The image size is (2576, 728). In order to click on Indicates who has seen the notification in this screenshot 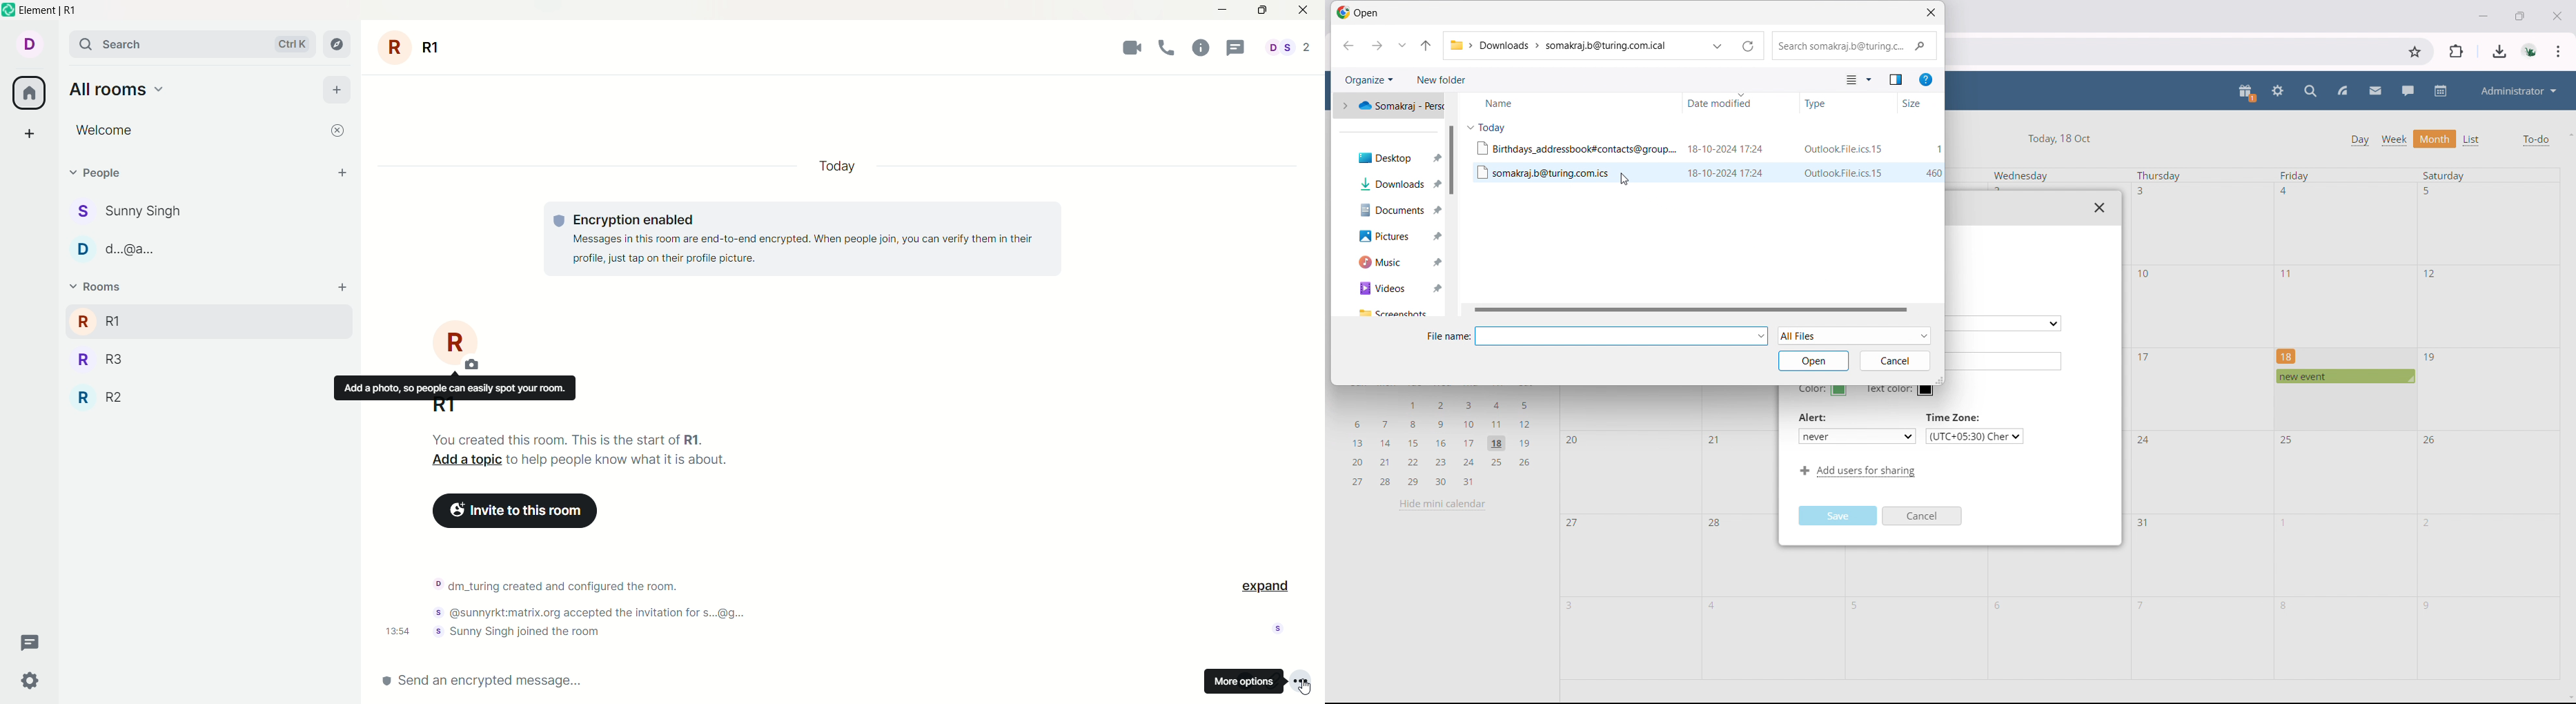, I will do `click(1278, 628)`.